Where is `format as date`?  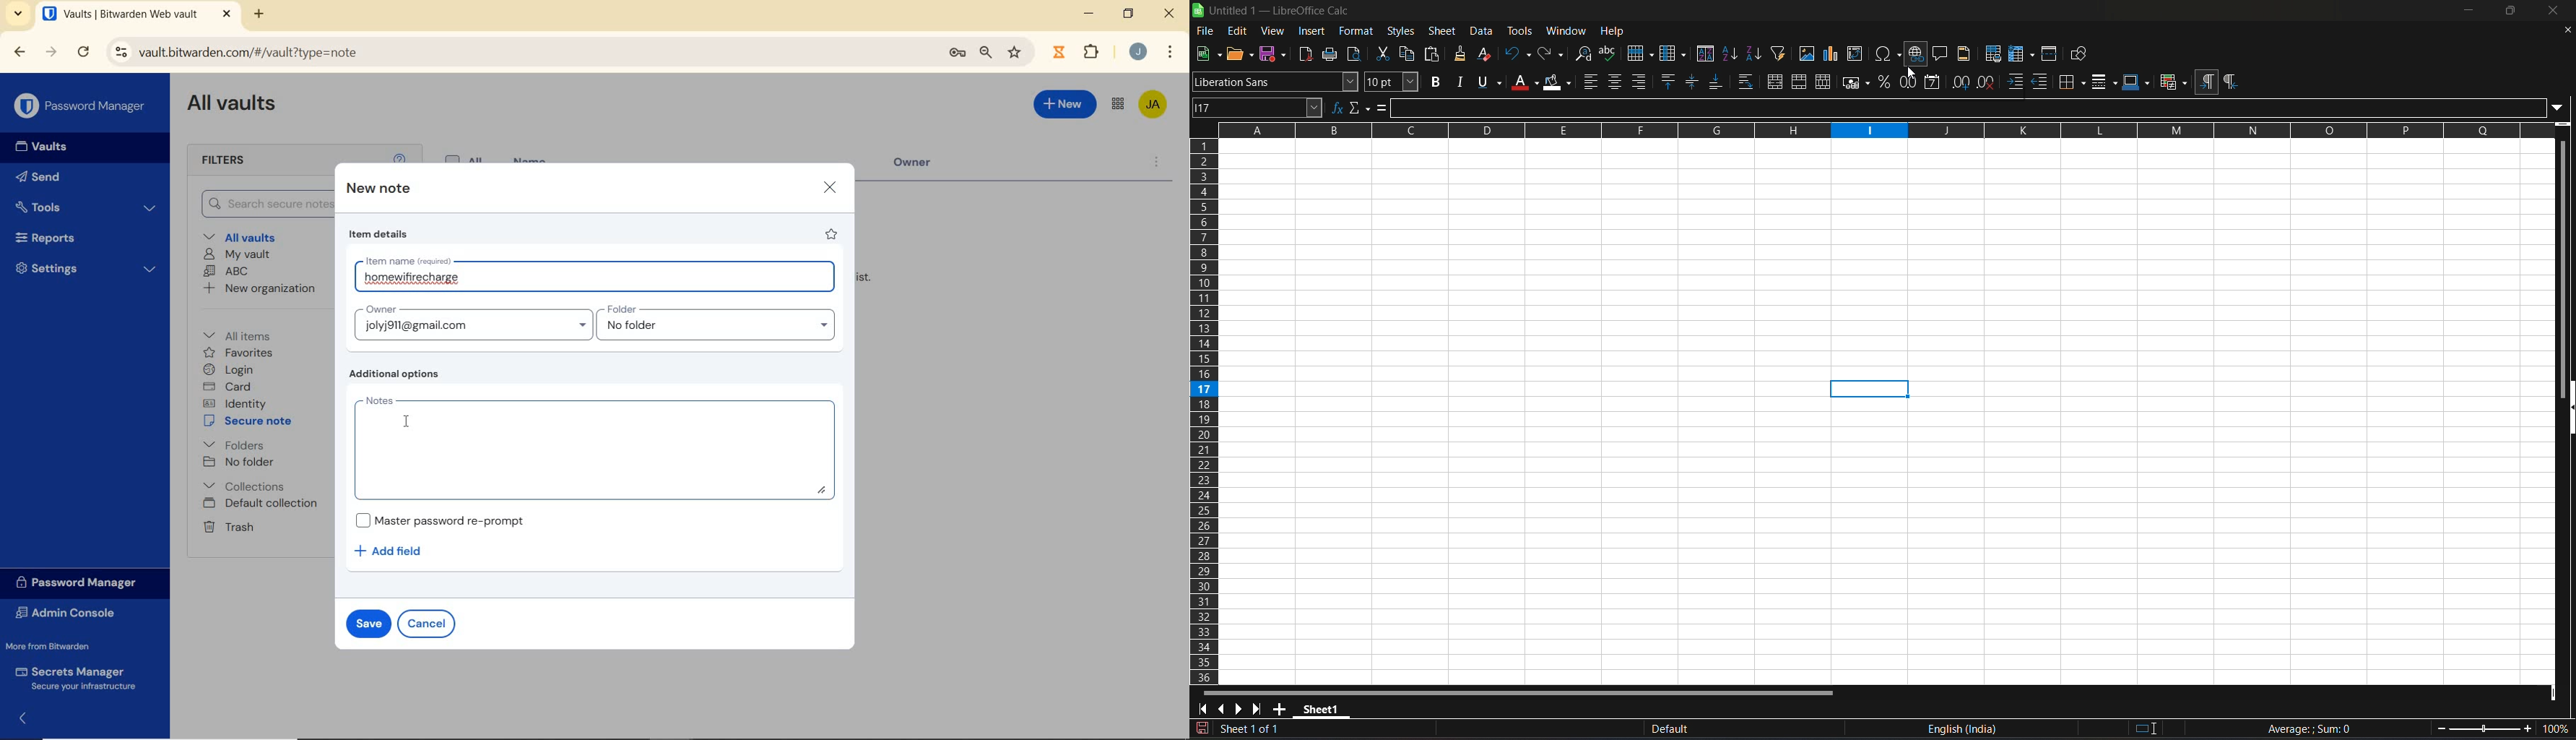
format as date is located at coordinates (1934, 82).